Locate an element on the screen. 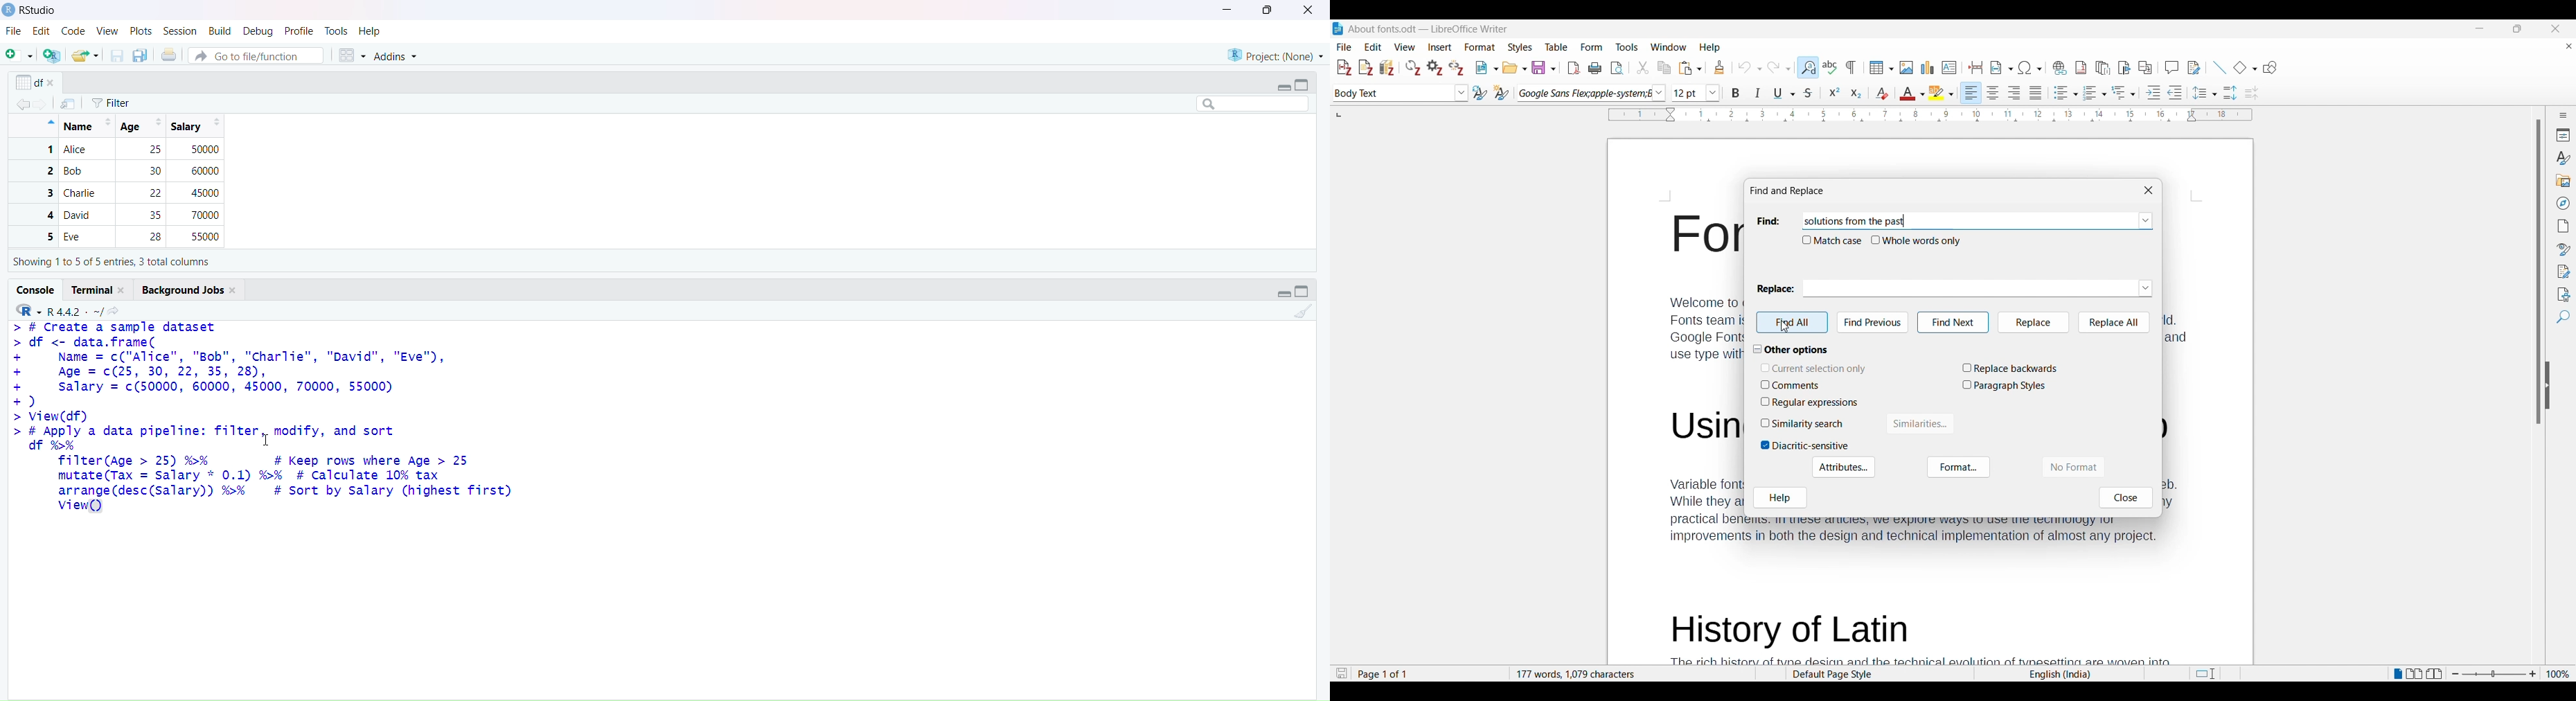  cursor is located at coordinates (269, 438).